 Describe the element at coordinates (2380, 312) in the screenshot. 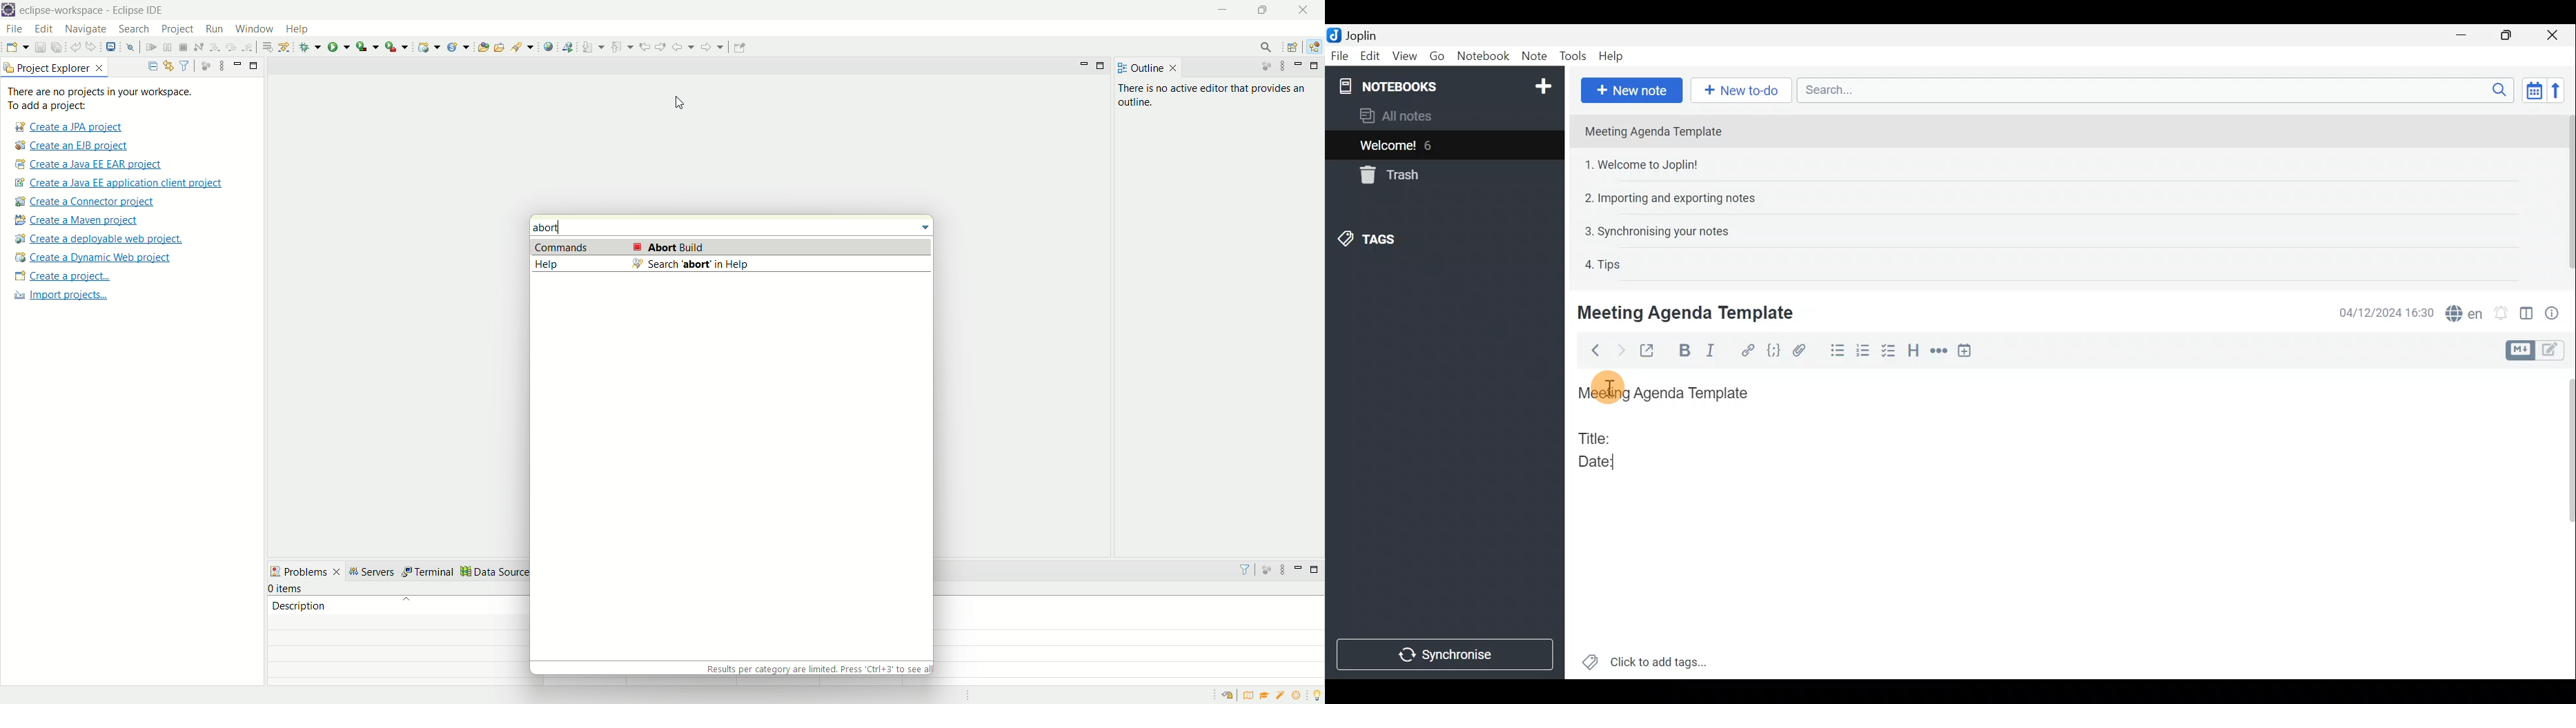

I see `04/12/2024 16:30` at that location.